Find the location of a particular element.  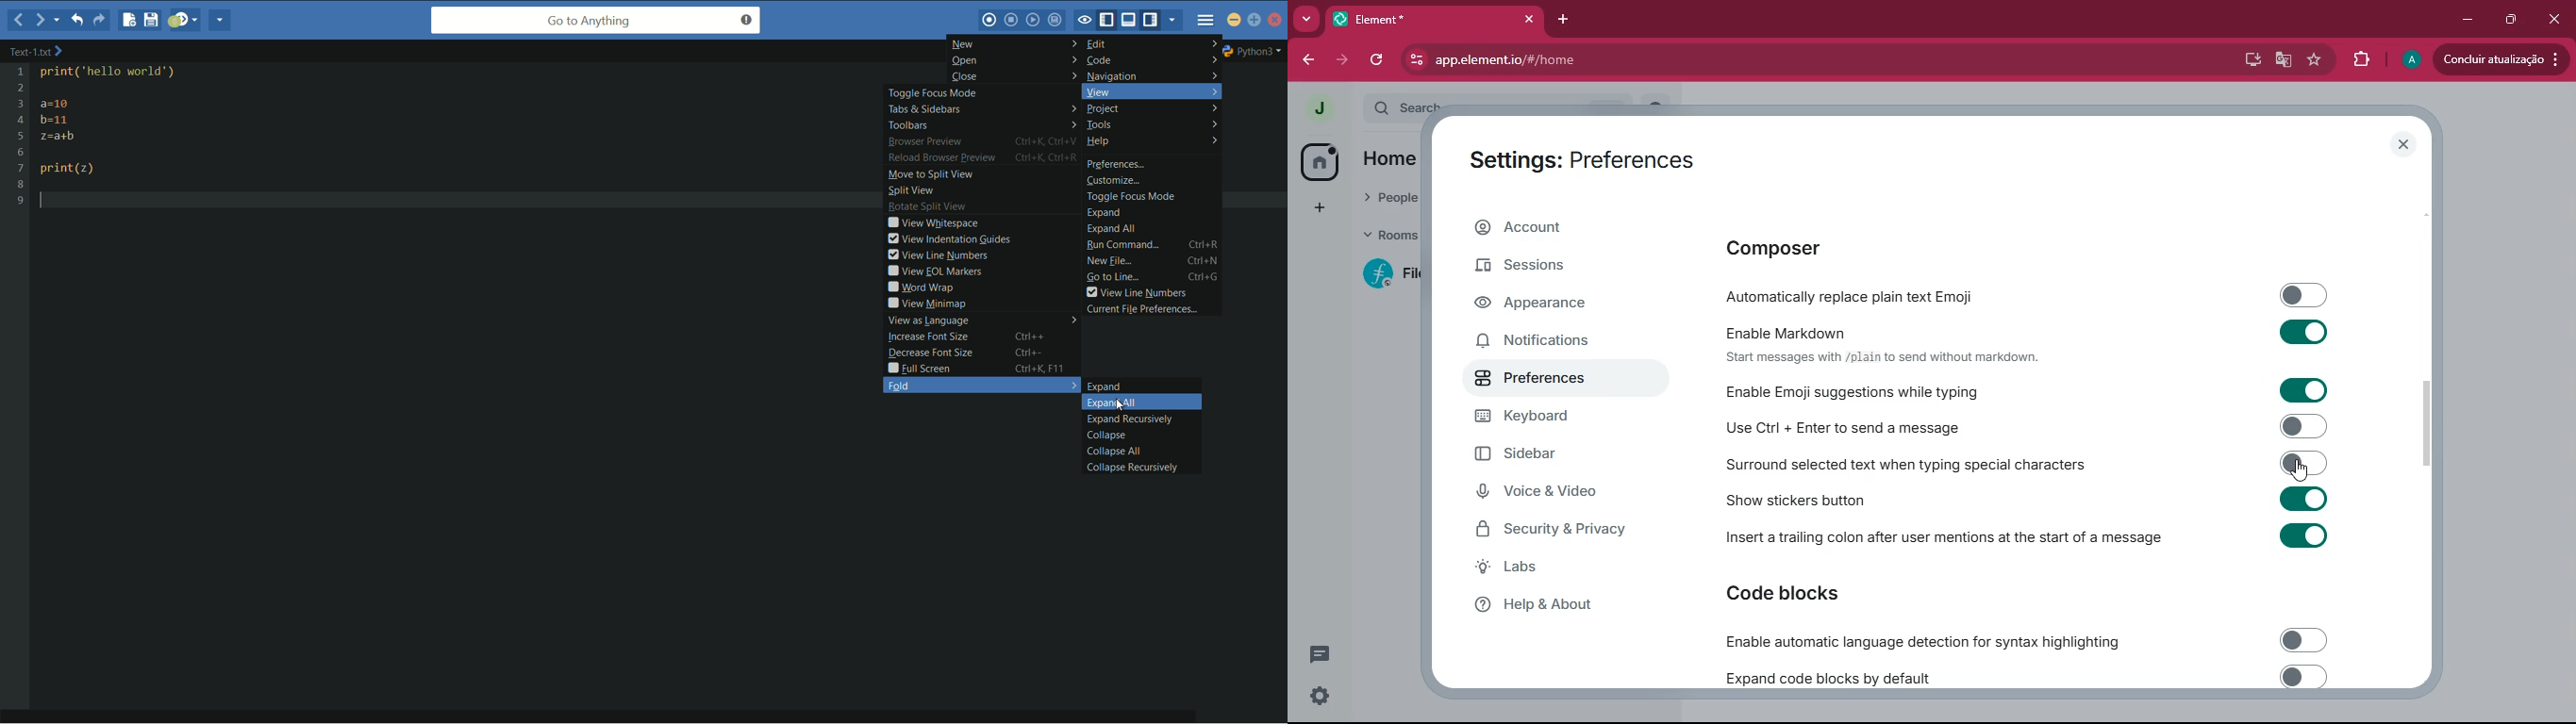

go to line is located at coordinates (1112, 278).